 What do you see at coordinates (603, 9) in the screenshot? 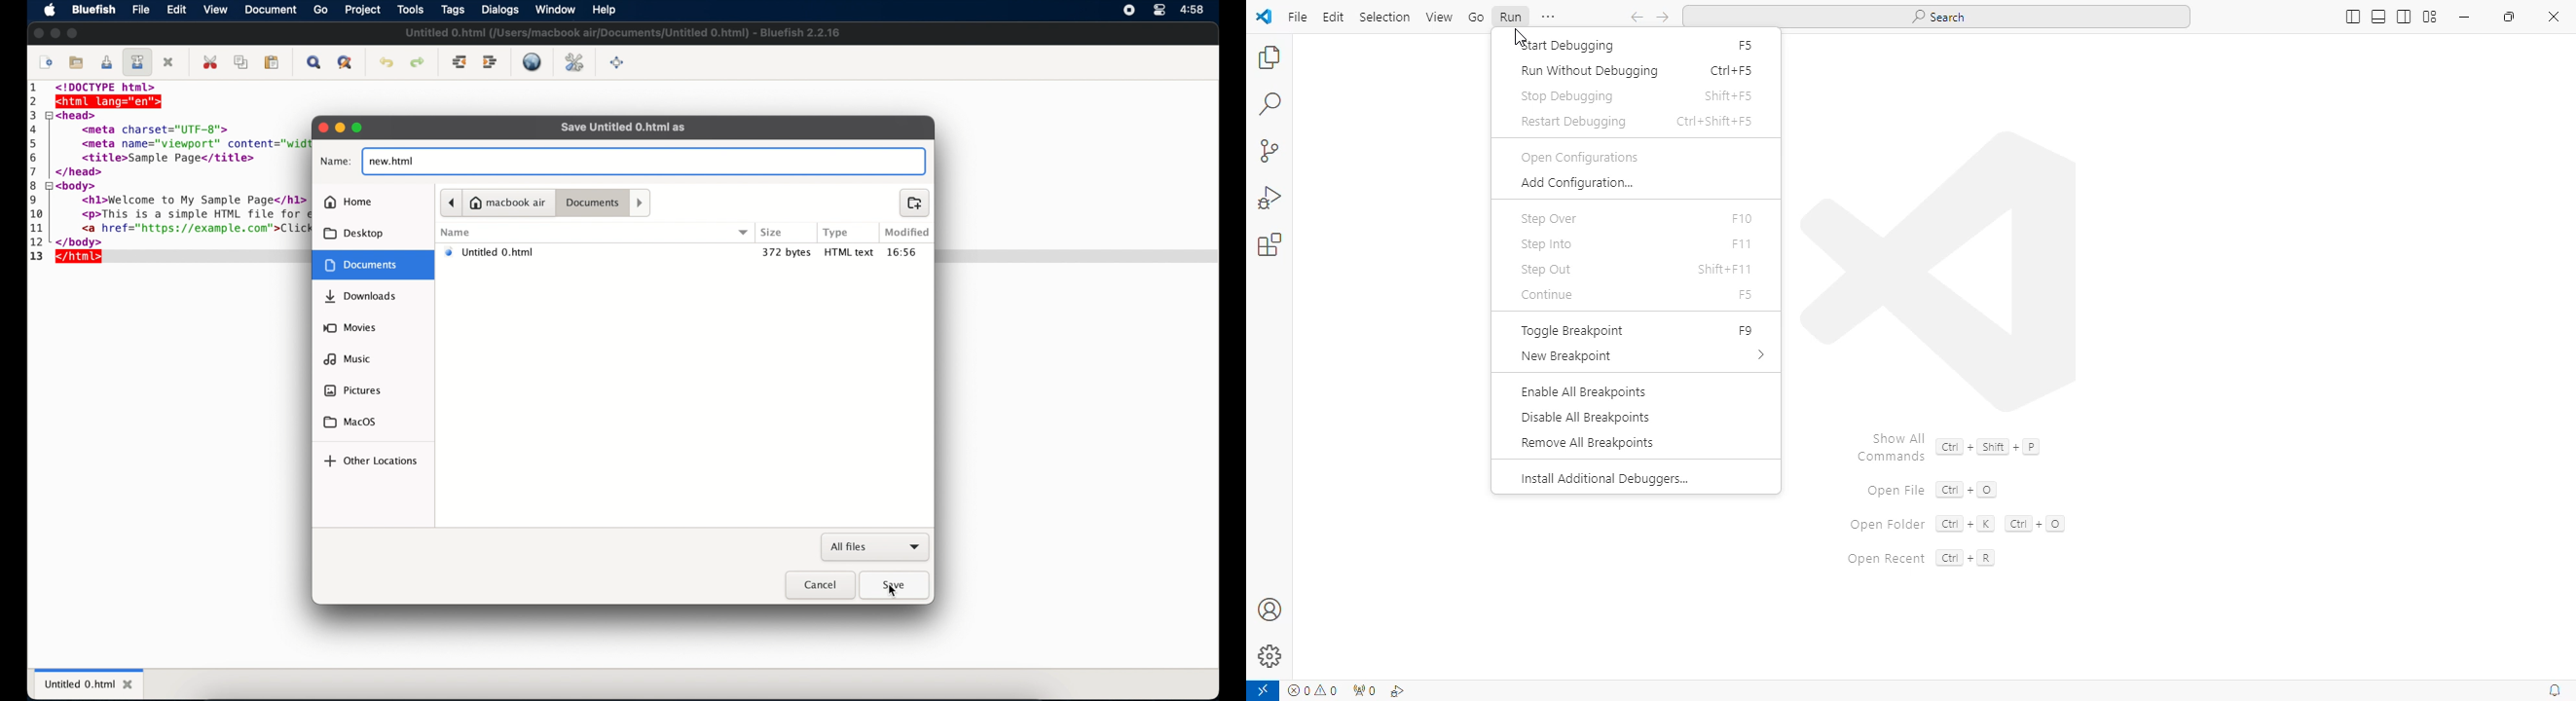
I see `help` at bounding box center [603, 9].